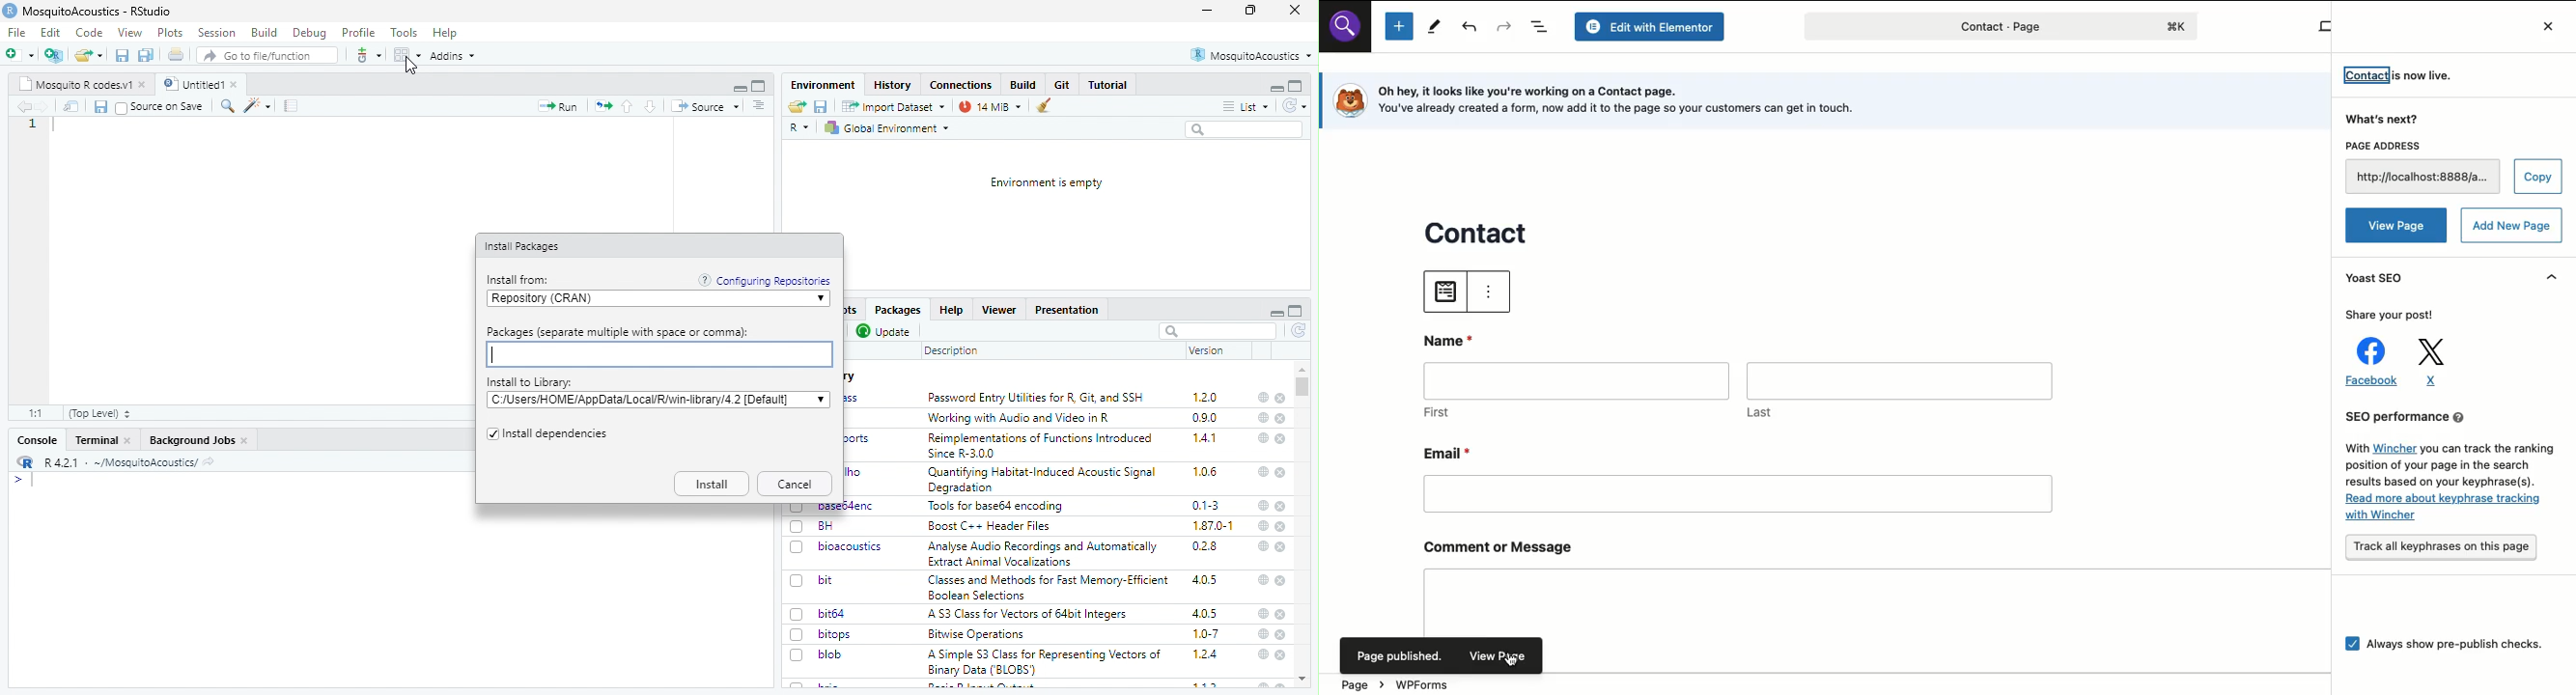 The height and width of the screenshot is (700, 2576). I want to click on close, so click(1281, 615).